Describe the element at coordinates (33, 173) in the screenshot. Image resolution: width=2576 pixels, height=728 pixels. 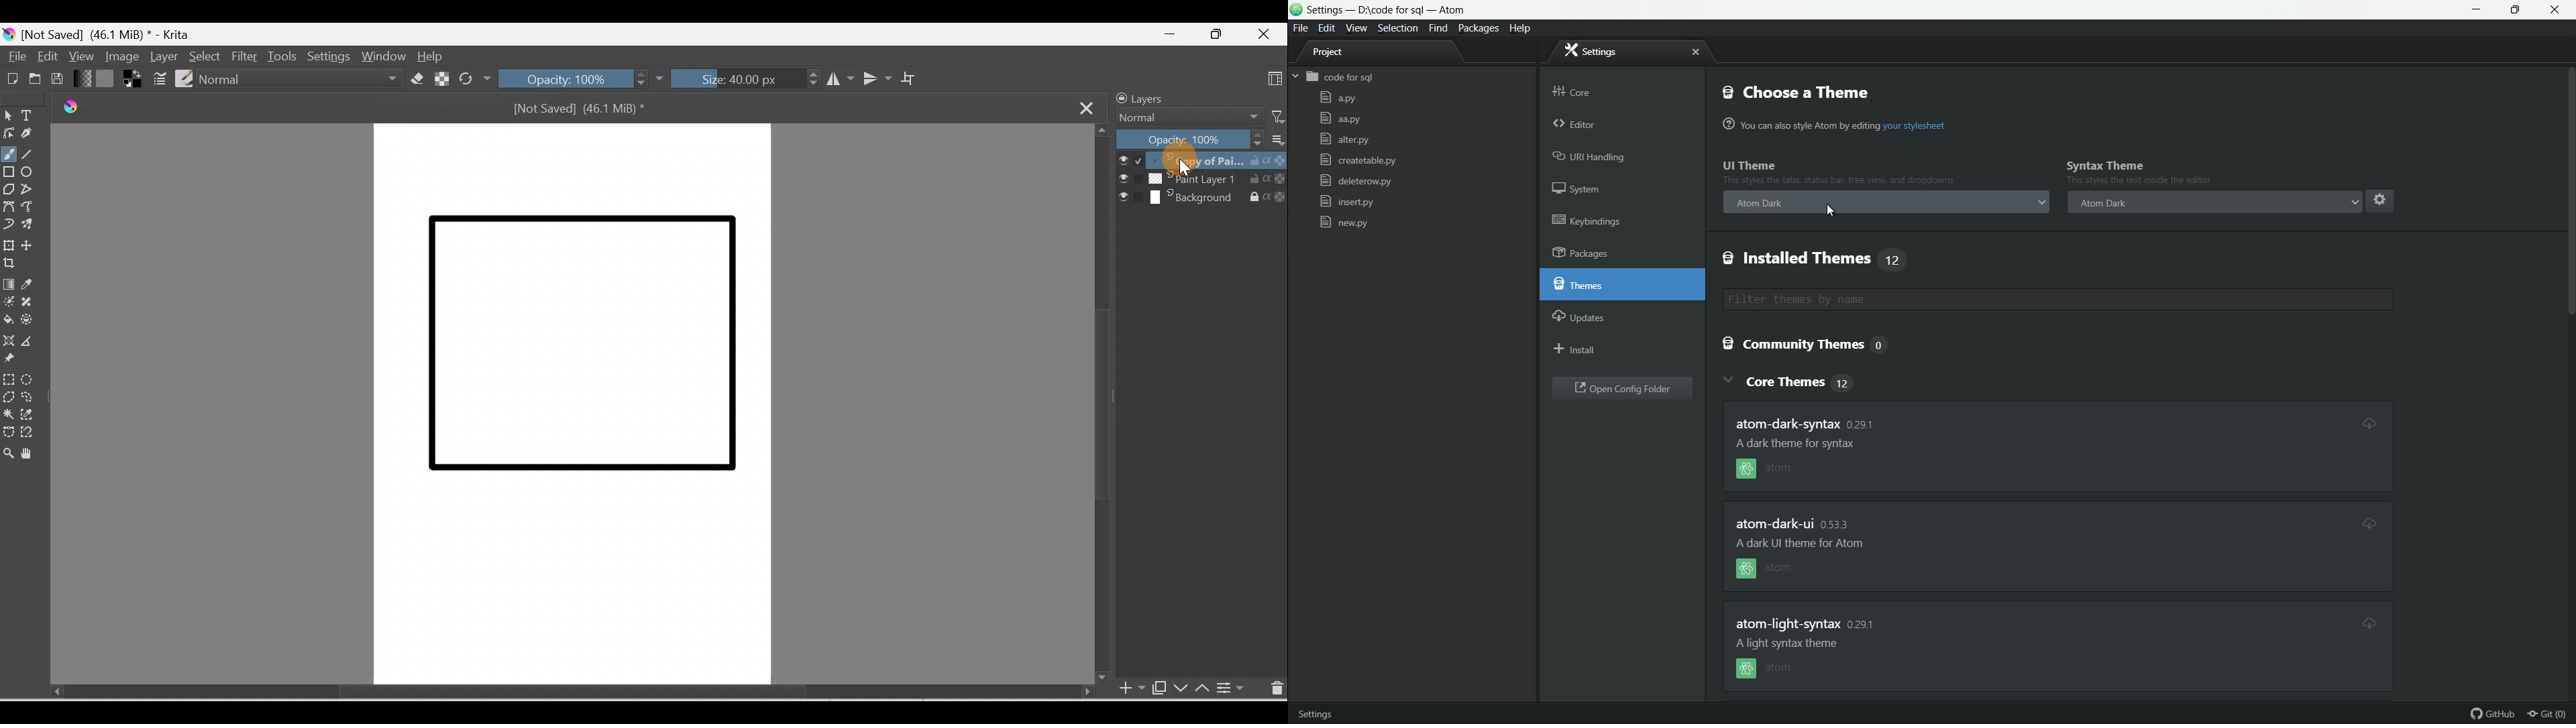
I see `Ellipse tool` at that location.